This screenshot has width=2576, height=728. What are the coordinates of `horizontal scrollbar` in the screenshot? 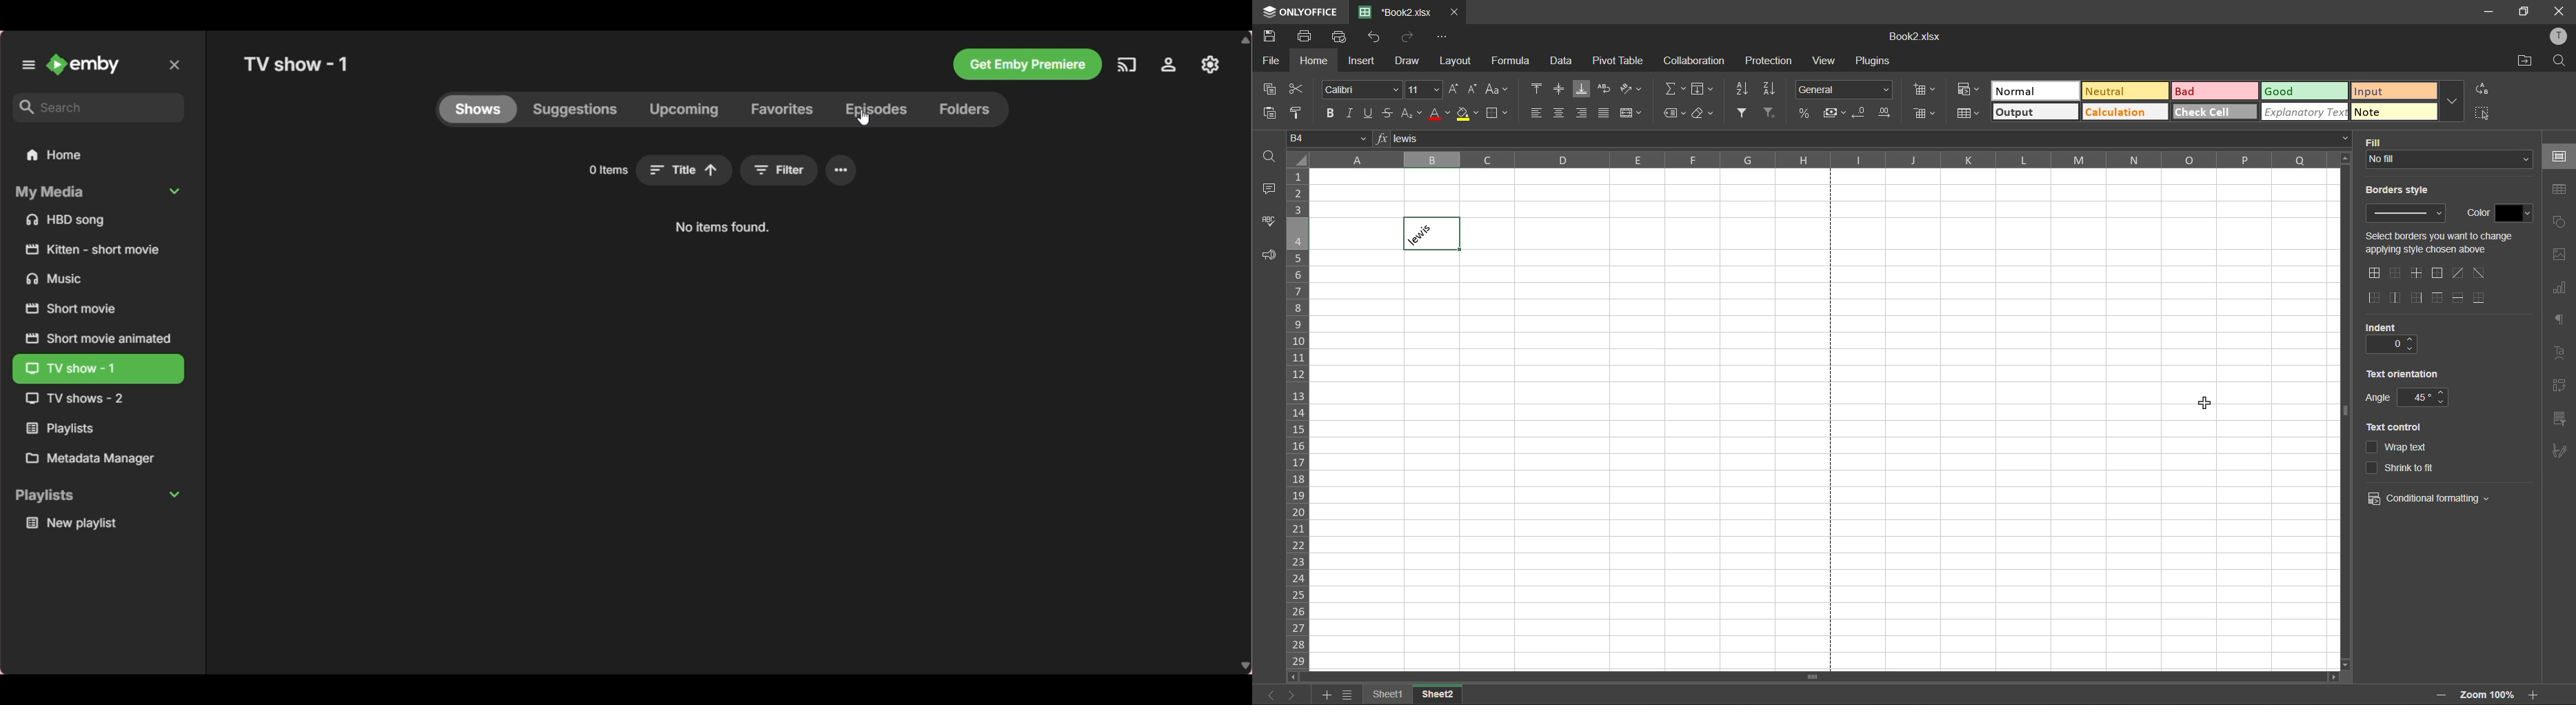 It's located at (1814, 676).